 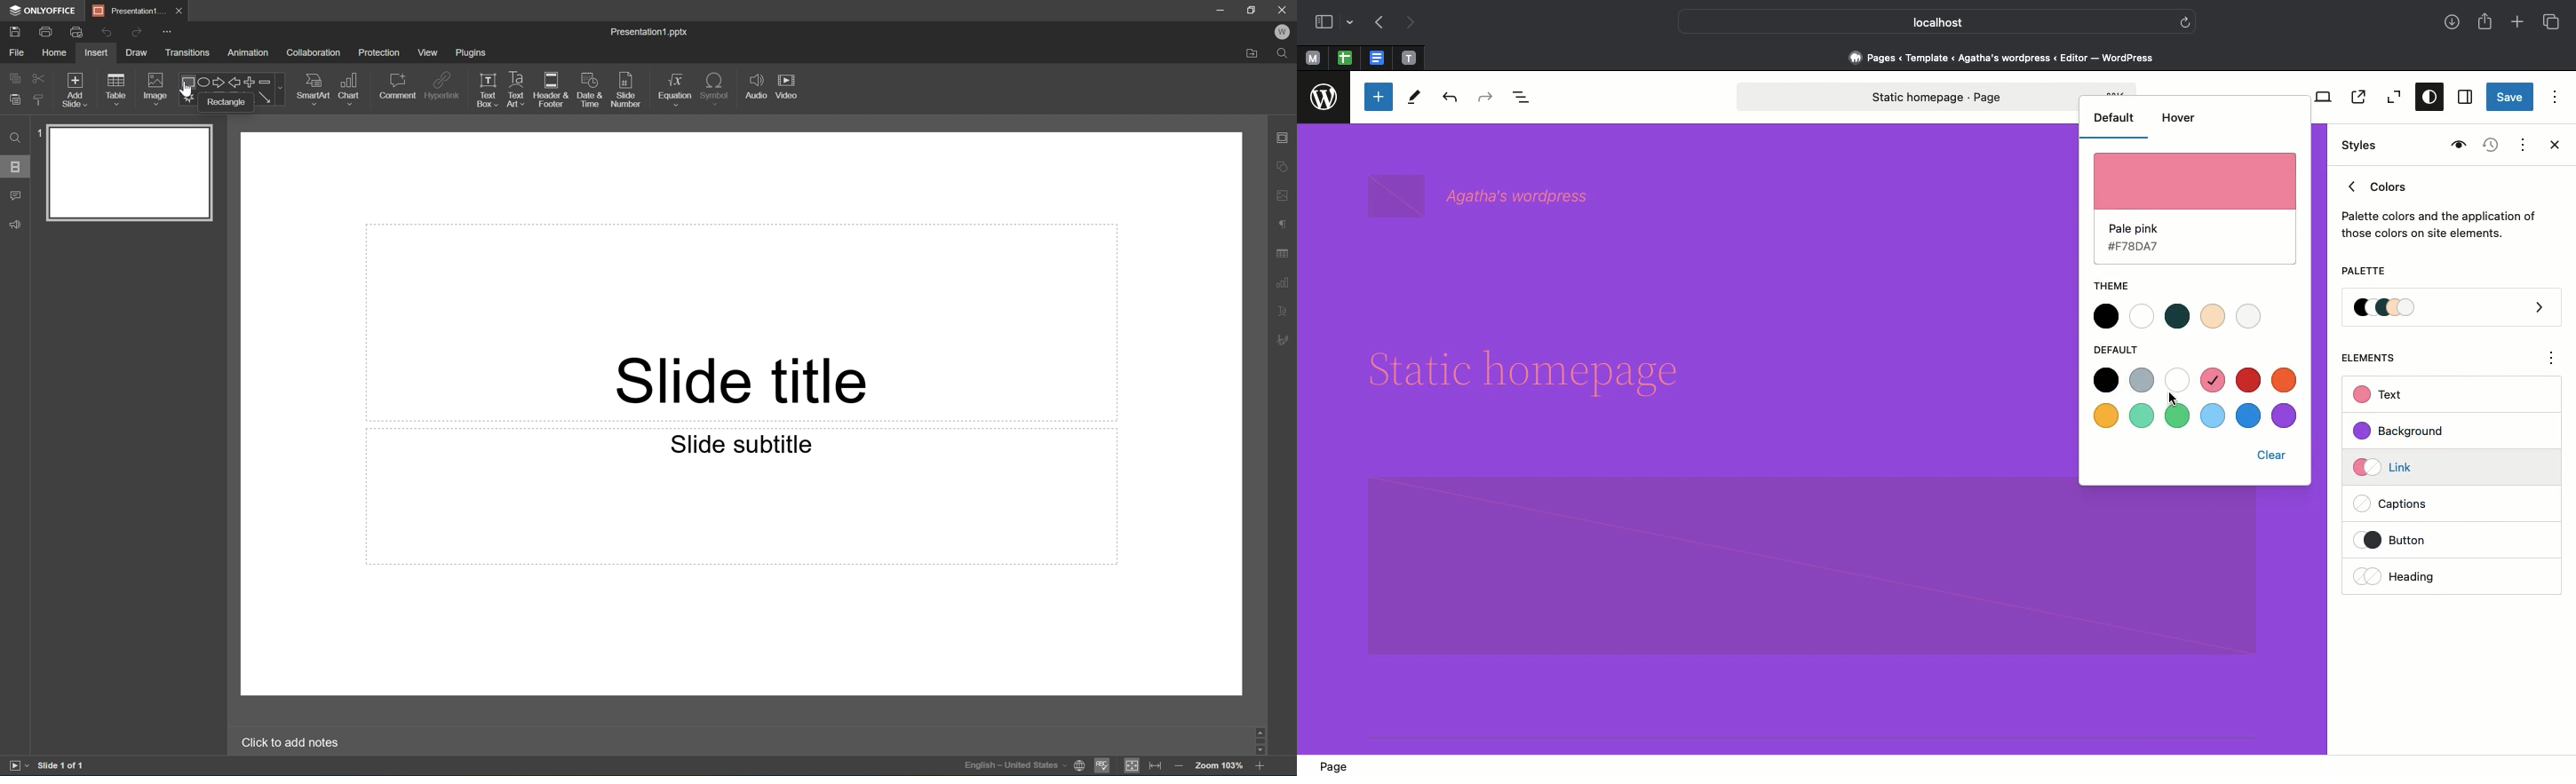 I want to click on Ellipse, so click(x=202, y=83).